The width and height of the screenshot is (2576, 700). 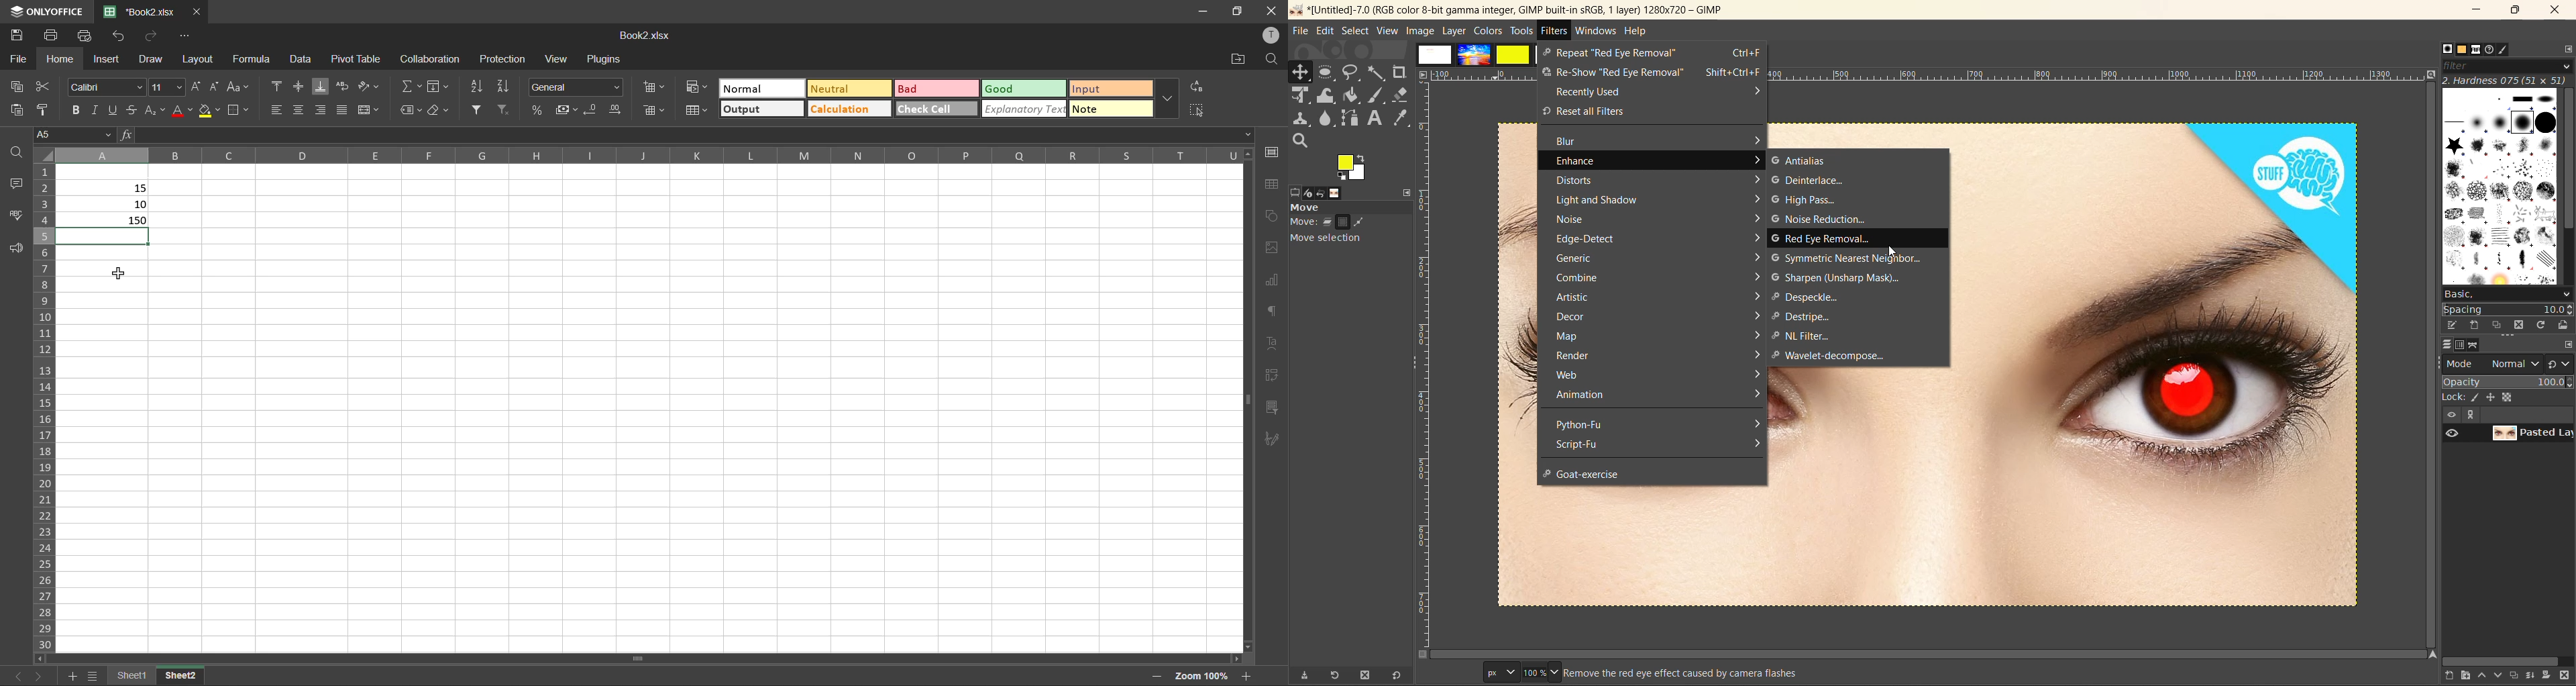 I want to click on color picker tool, so click(x=1402, y=119).